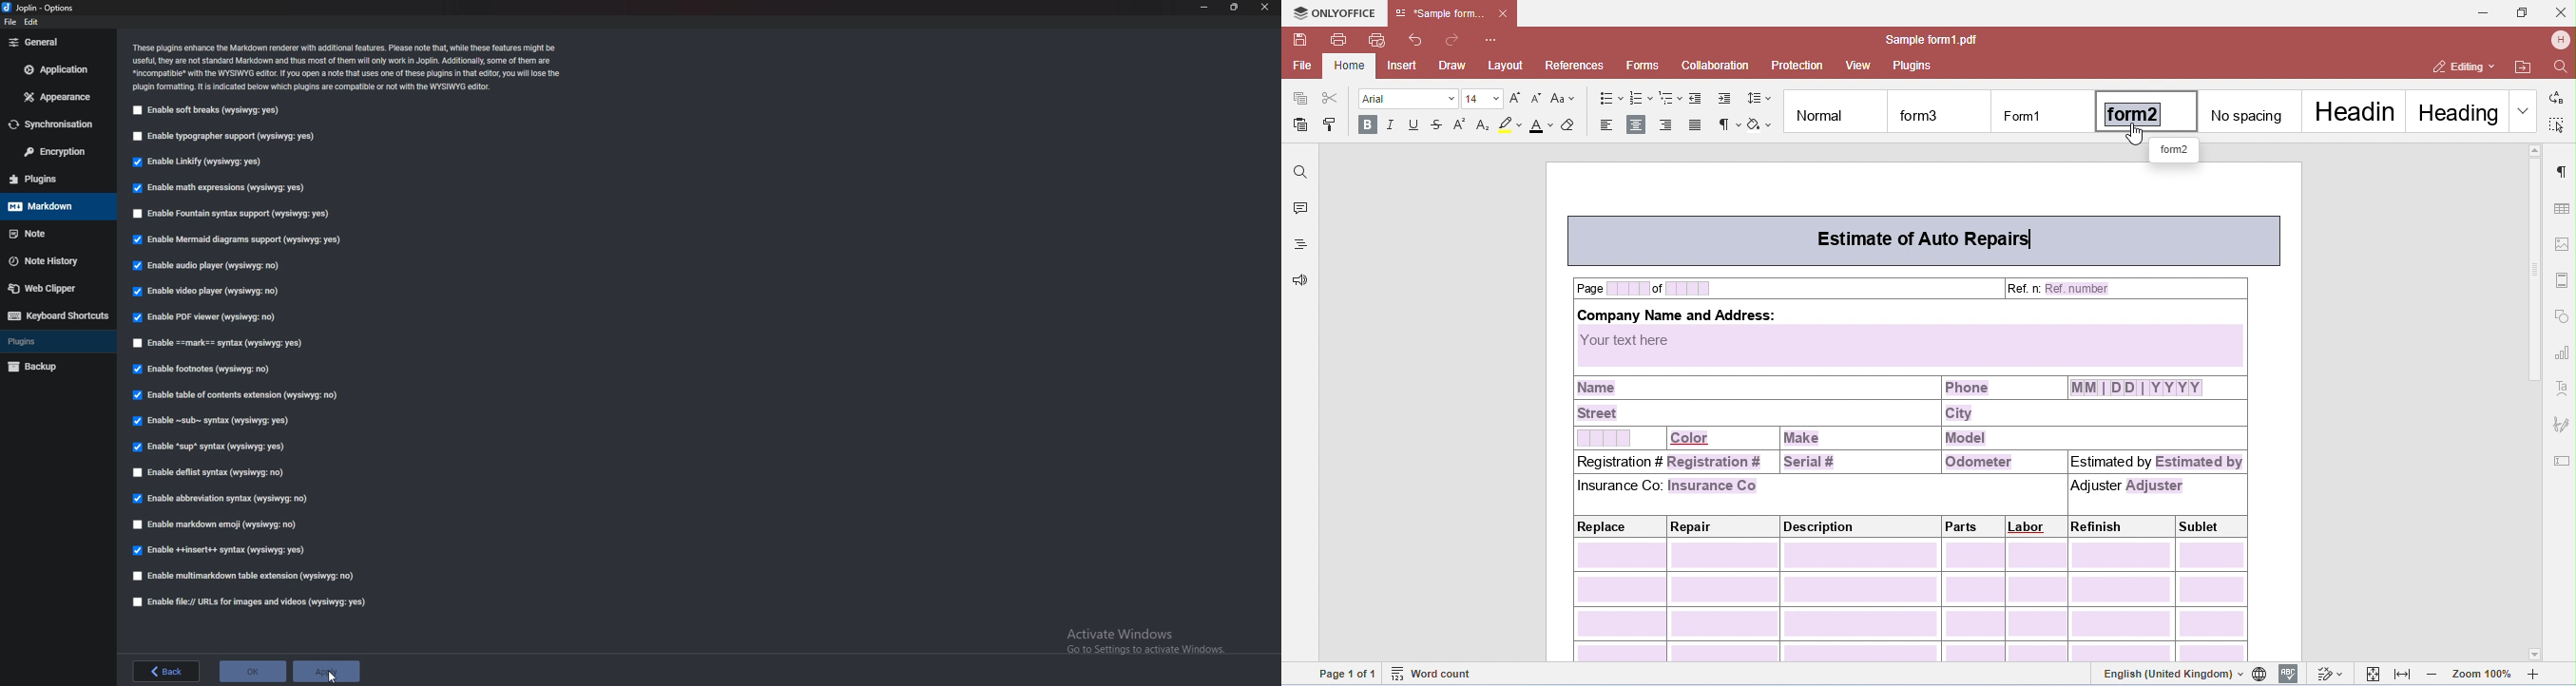 Image resolution: width=2576 pixels, height=700 pixels. Describe the element at coordinates (206, 370) in the screenshot. I see `Enable footnotes` at that location.